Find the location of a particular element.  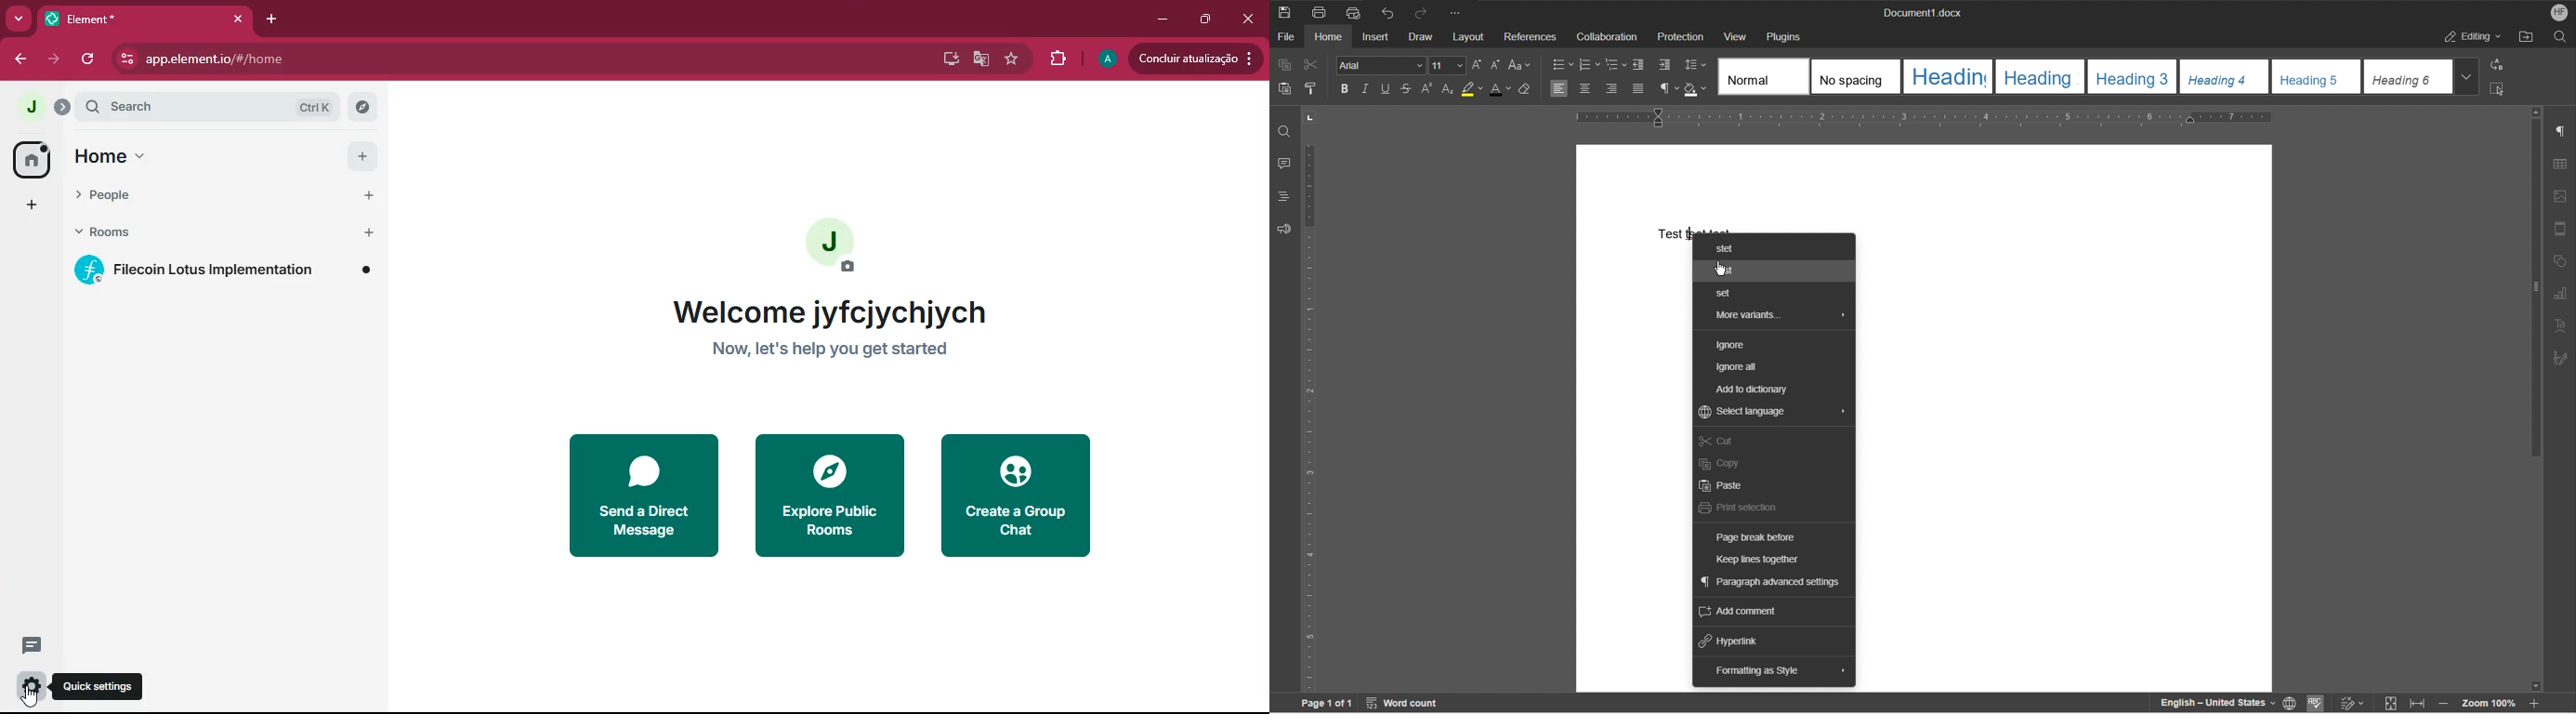

now let's help you get started is located at coordinates (837, 350).